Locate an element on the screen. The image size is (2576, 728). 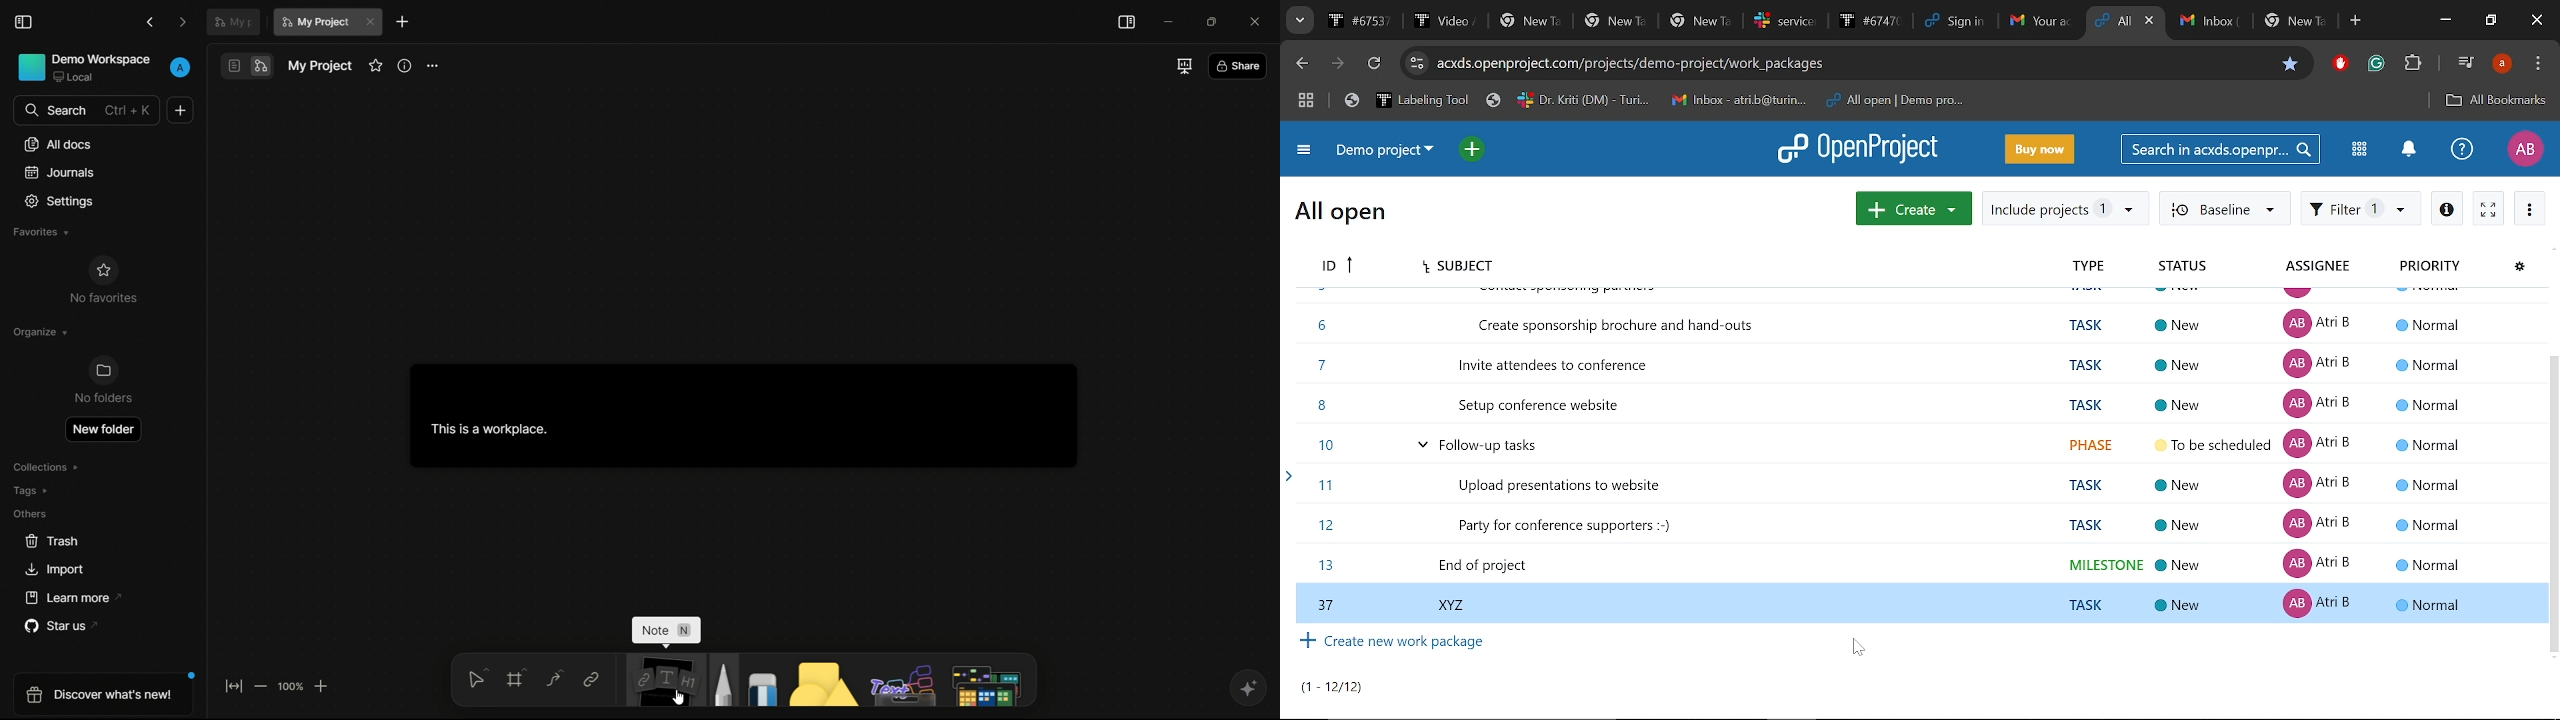
tab groups is located at coordinates (1304, 100).